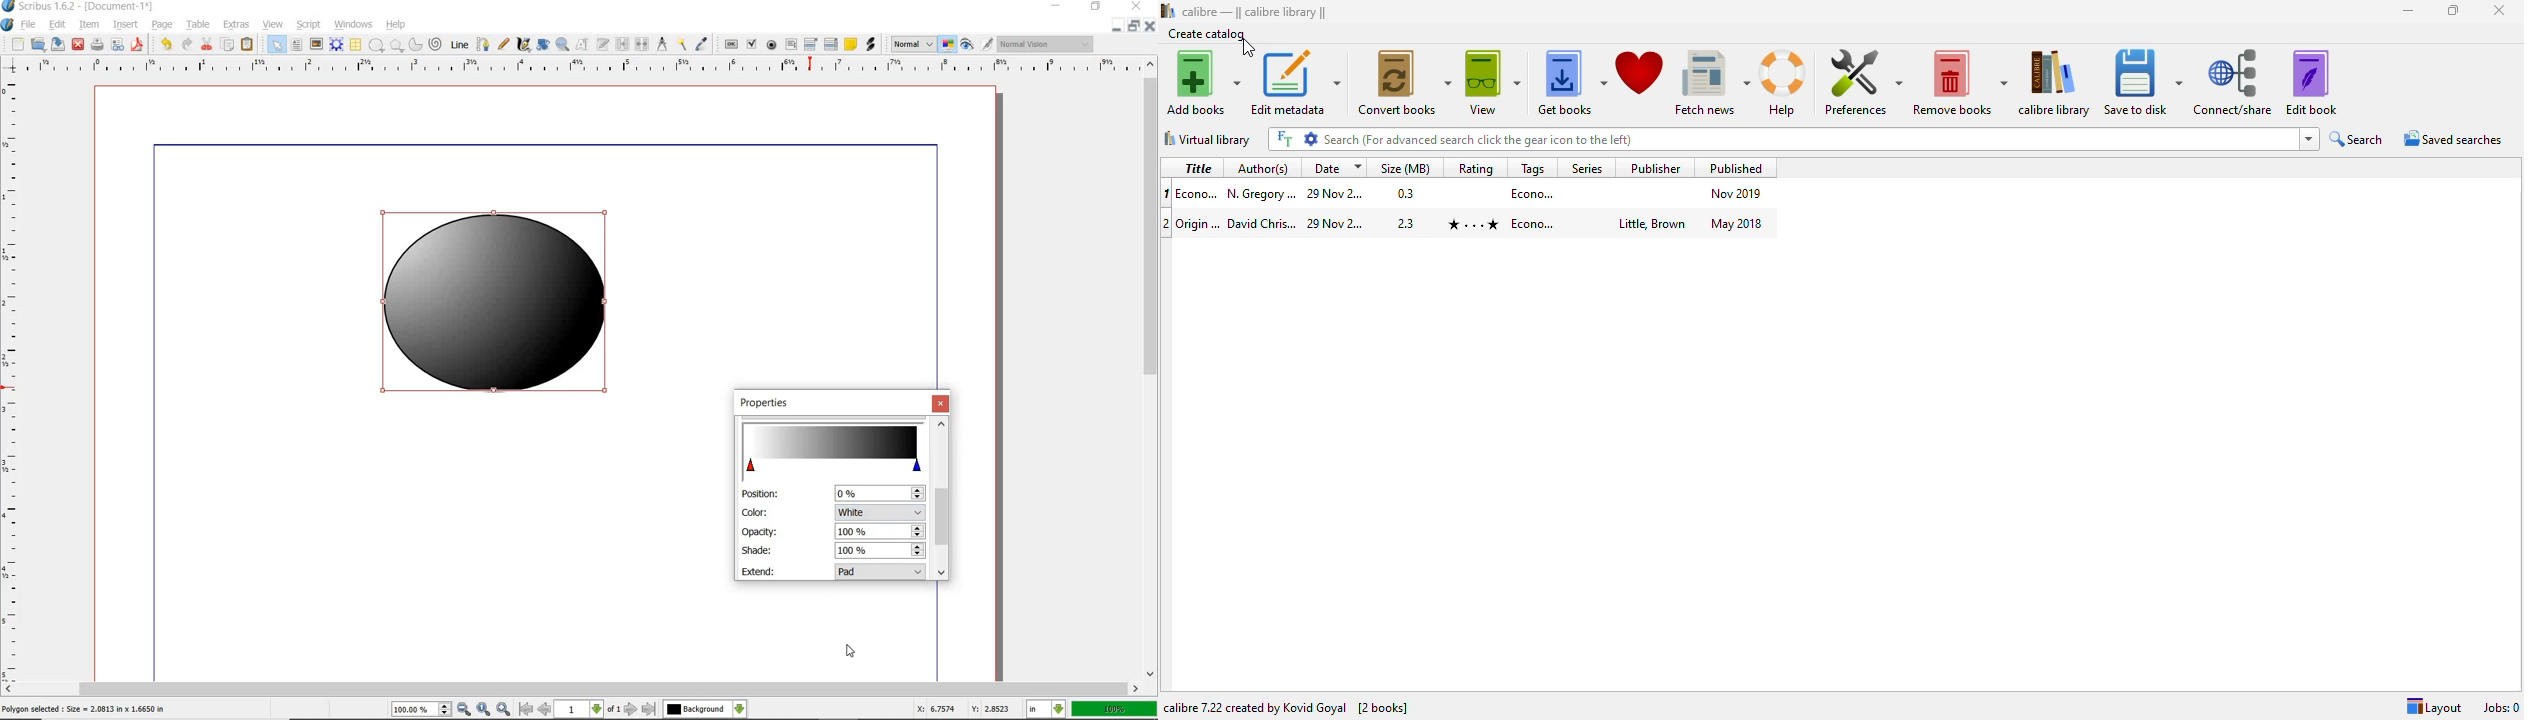 The height and width of the screenshot is (728, 2548). I want to click on properties, so click(778, 403).